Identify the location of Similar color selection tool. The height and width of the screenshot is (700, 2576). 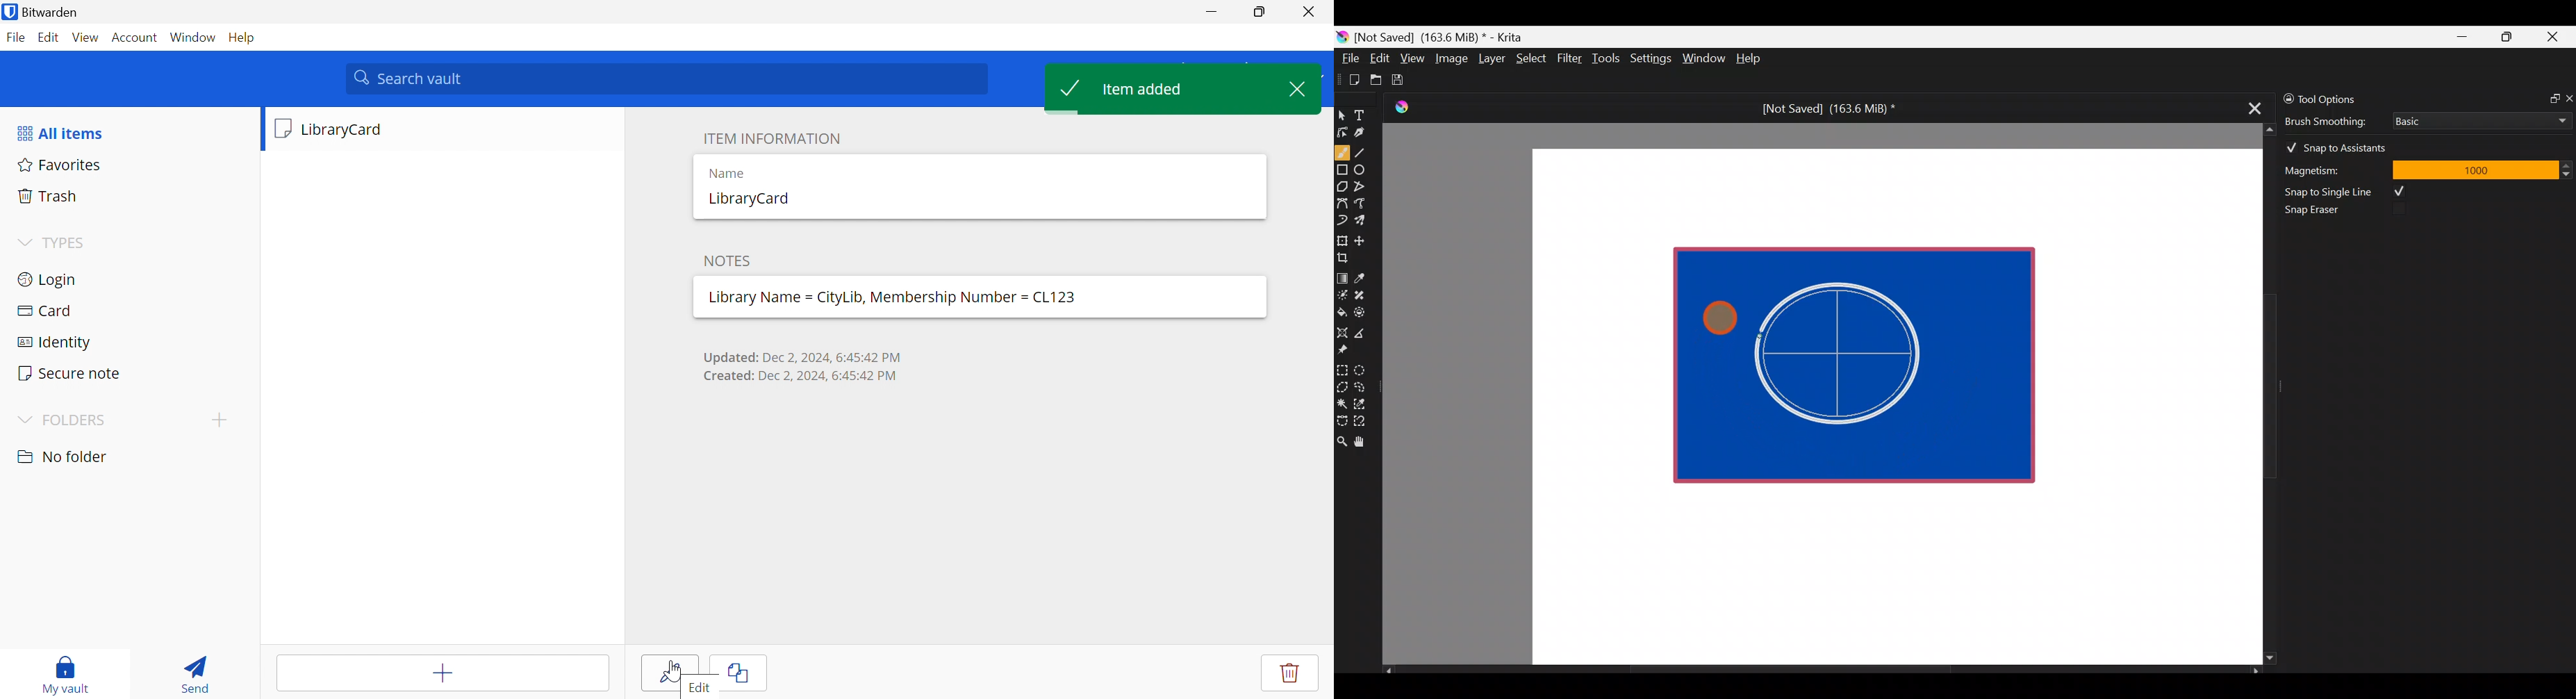
(1362, 403).